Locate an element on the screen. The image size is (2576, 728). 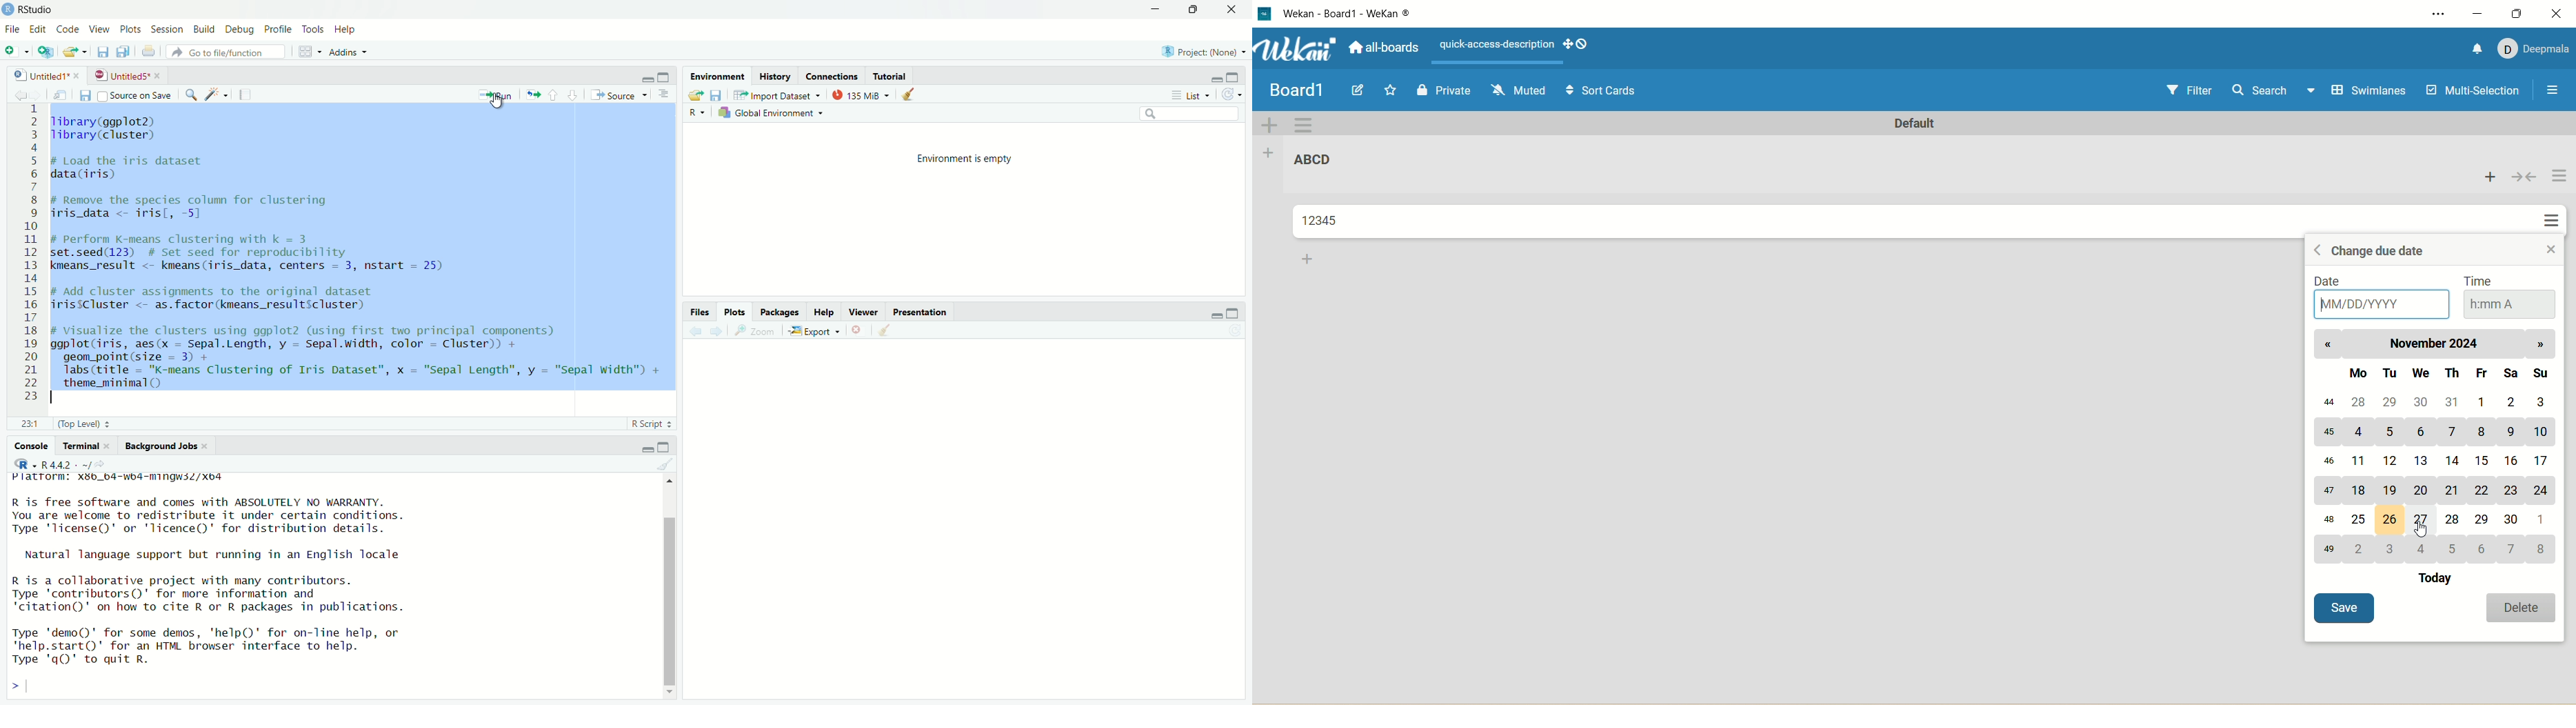
# Load the iris dataset  data(iris) is located at coordinates (142, 168).